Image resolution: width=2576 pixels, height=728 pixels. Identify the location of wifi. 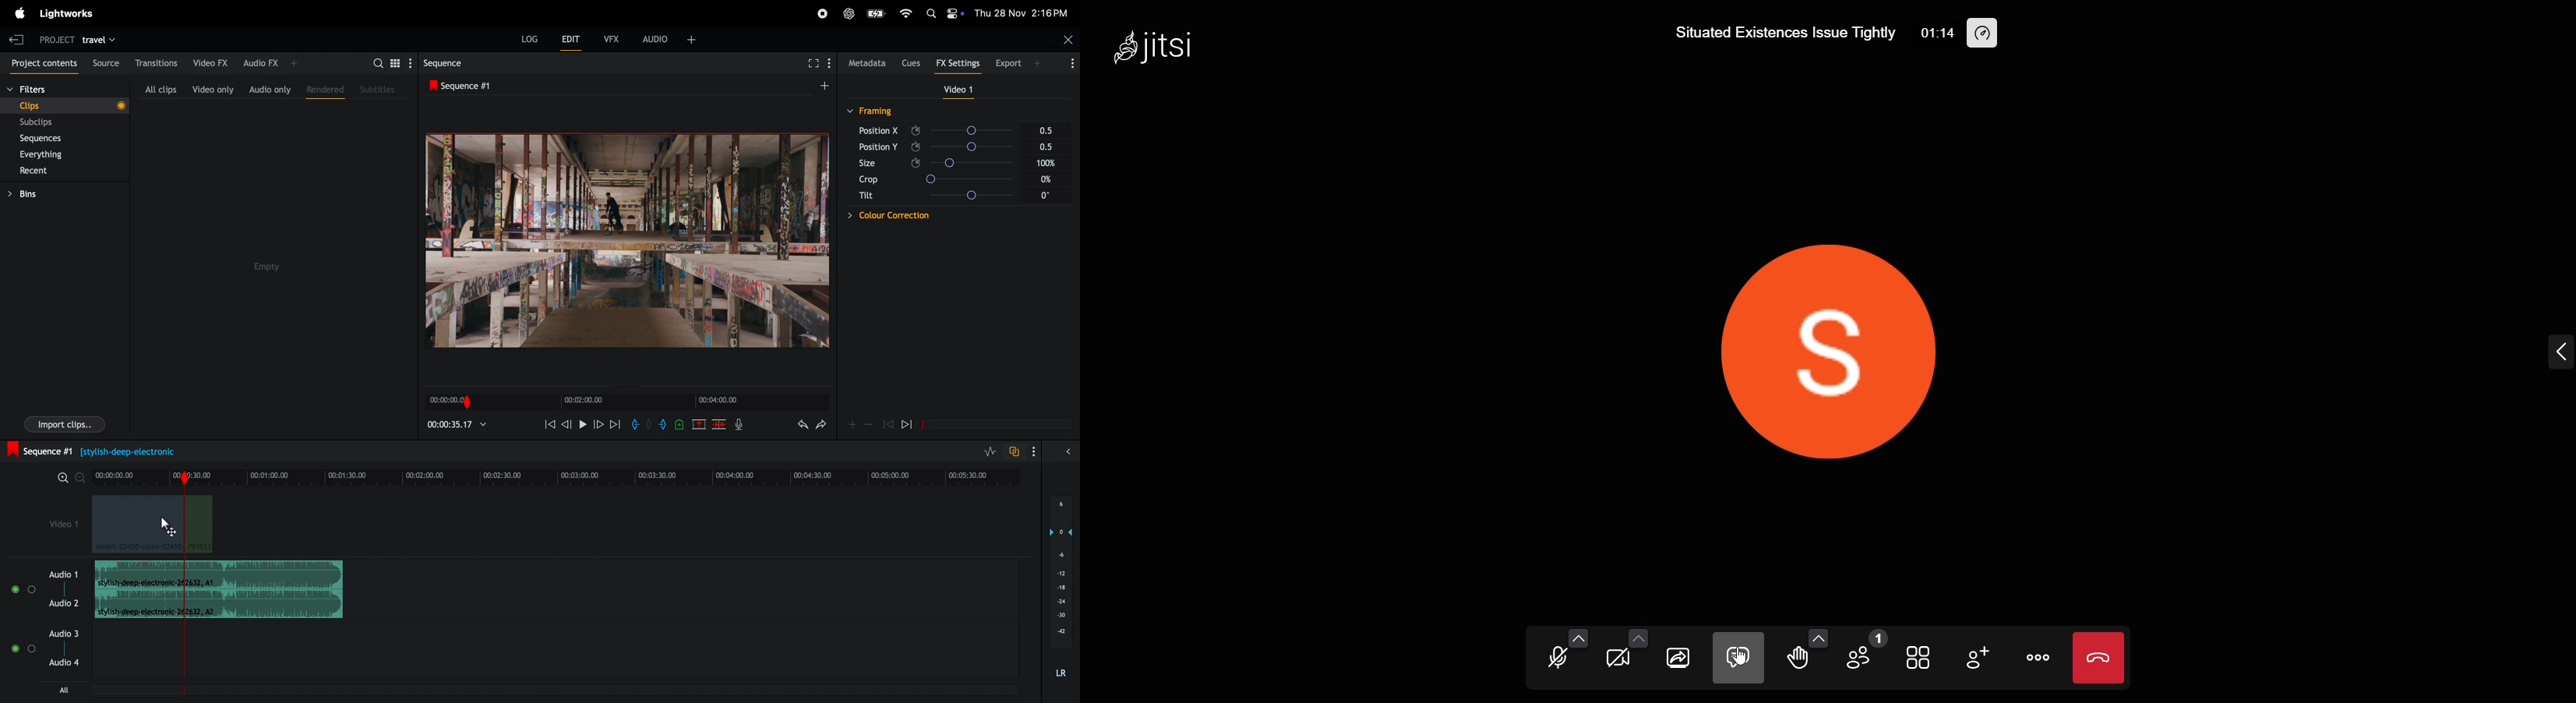
(905, 14).